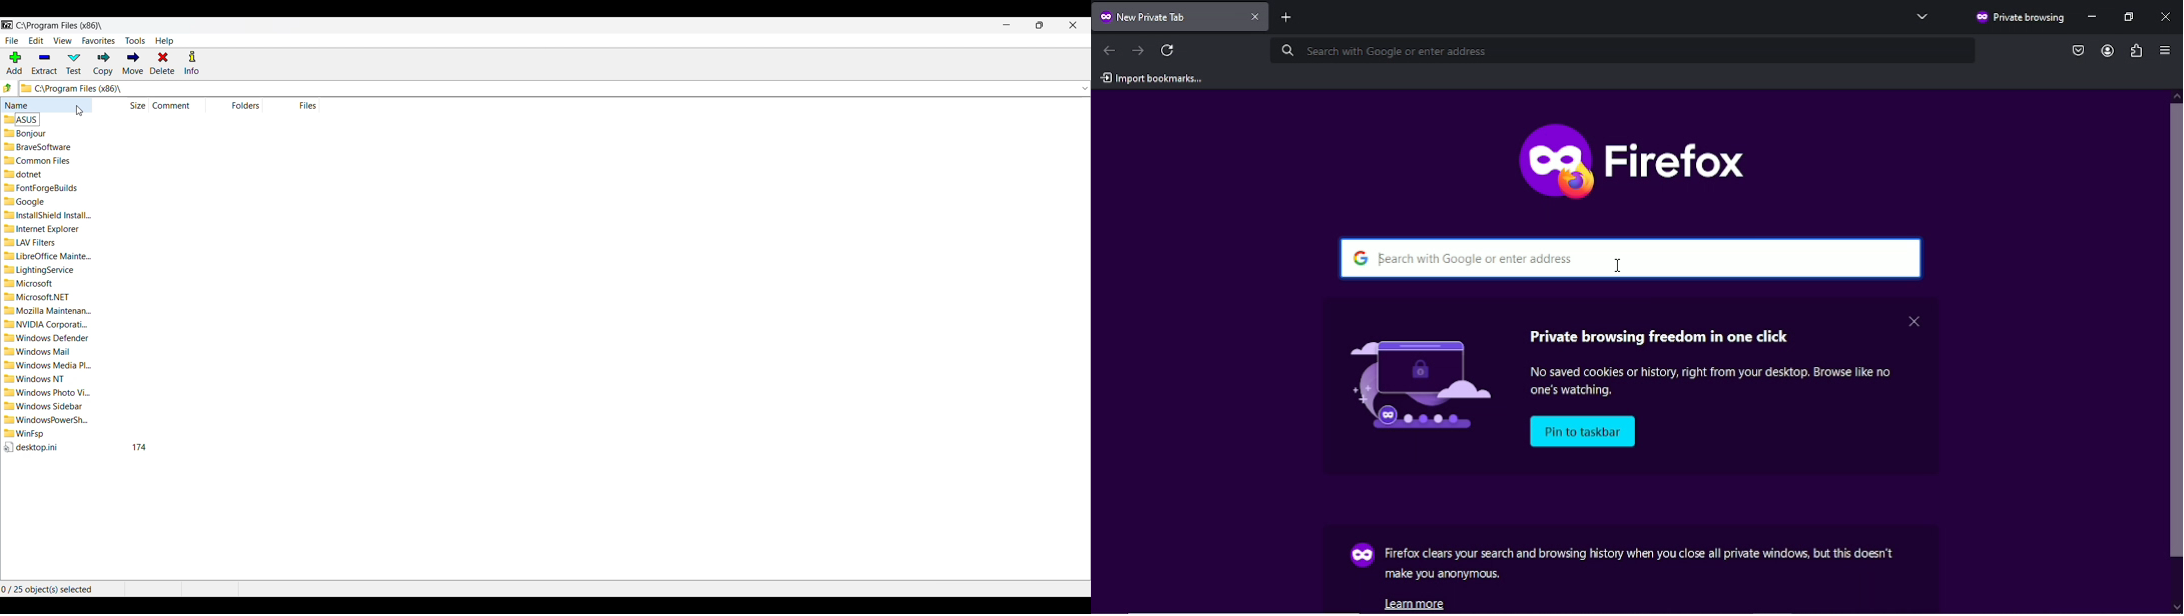 This screenshot has width=2184, height=616. Describe the element at coordinates (15, 63) in the screenshot. I see `Add` at that location.